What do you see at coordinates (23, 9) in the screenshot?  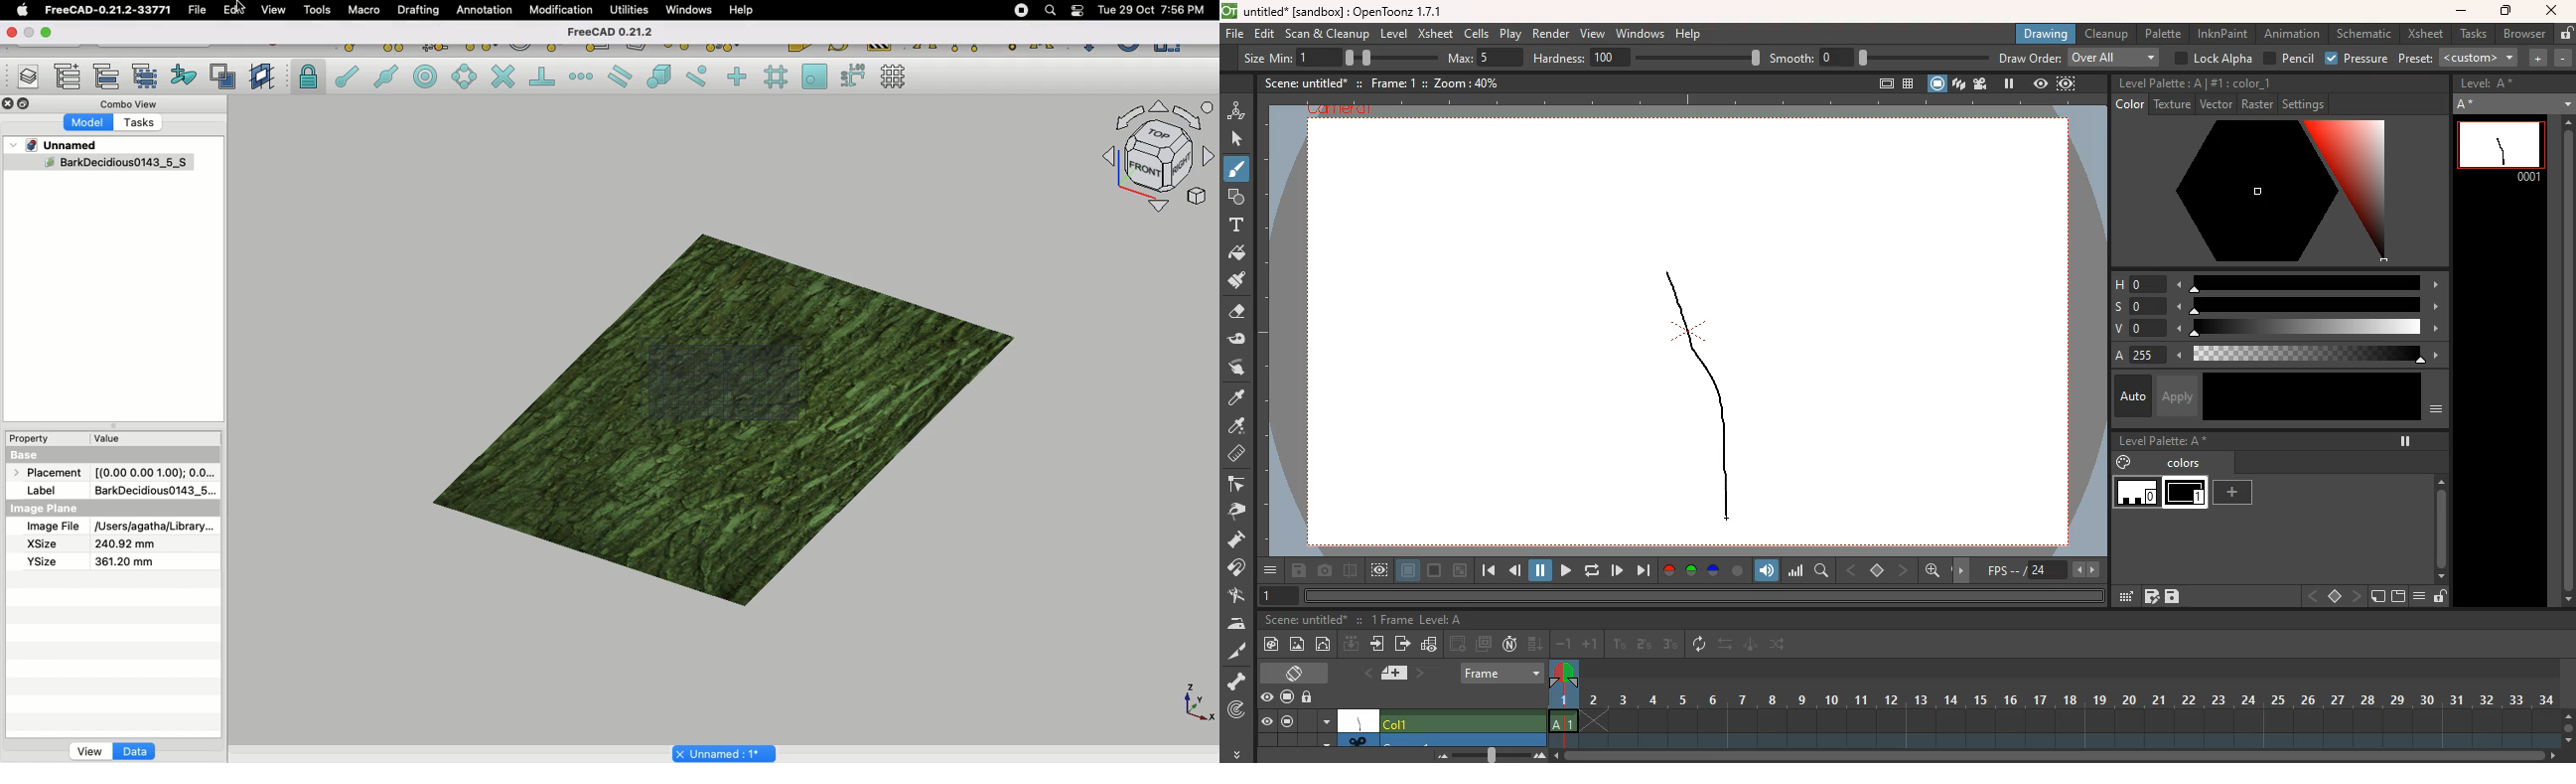 I see `Apple log` at bounding box center [23, 9].